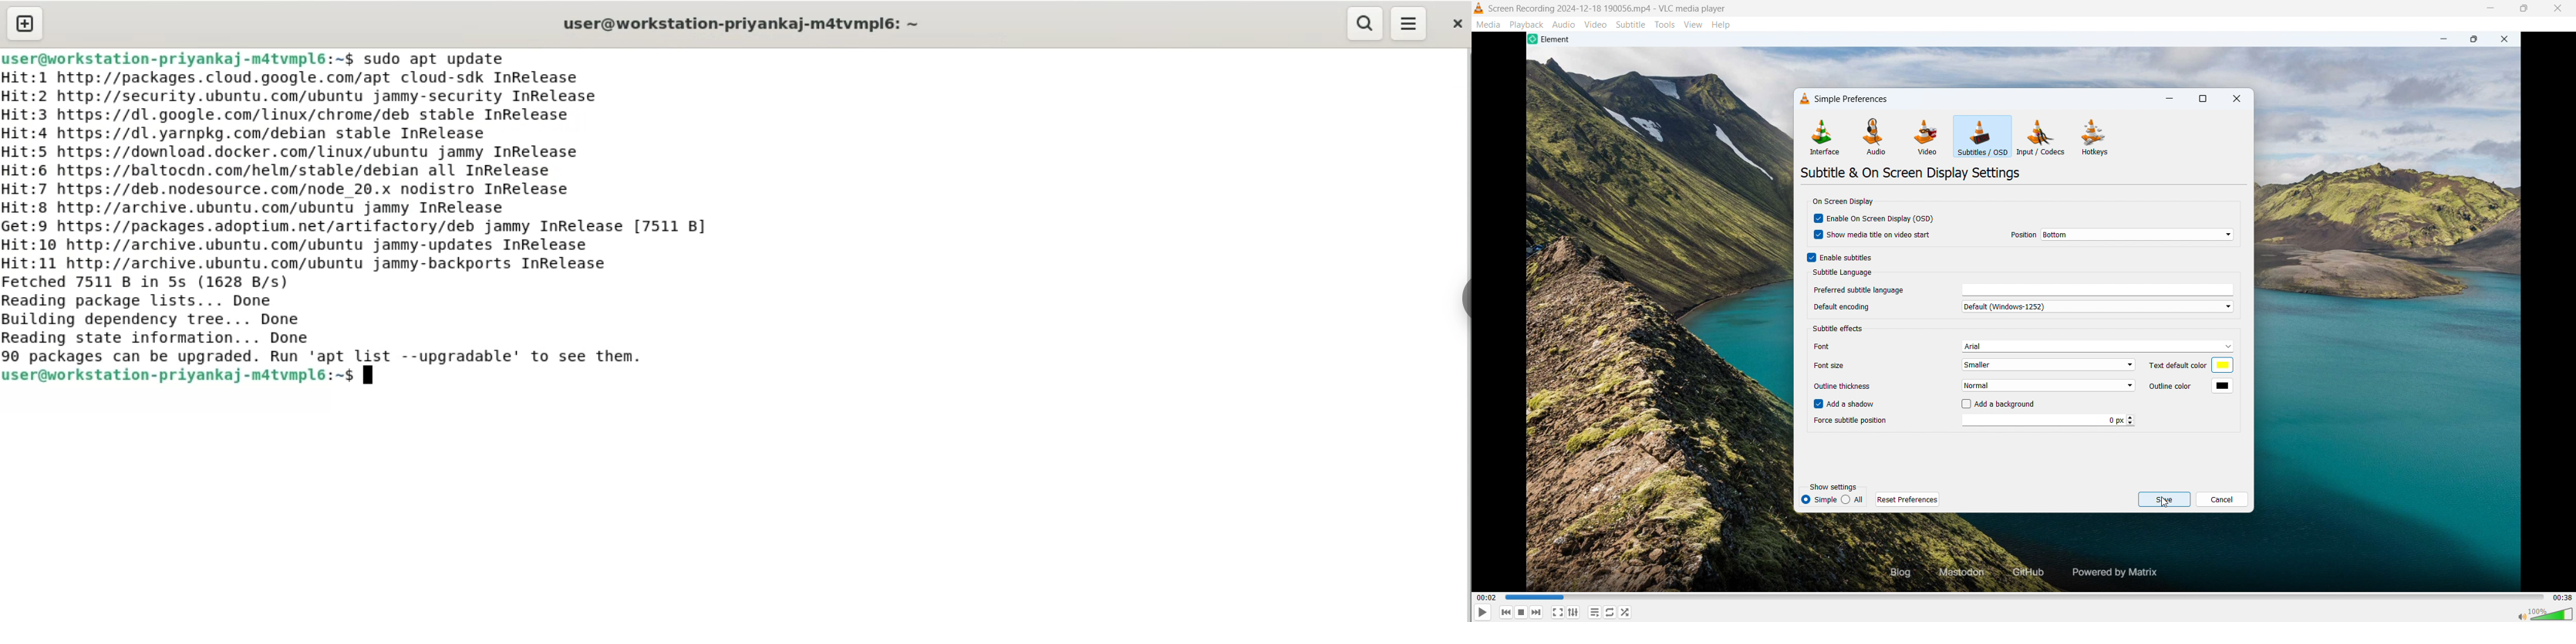  What do you see at coordinates (1631, 25) in the screenshot?
I see `Subtitle ` at bounding box center [1631, 25].